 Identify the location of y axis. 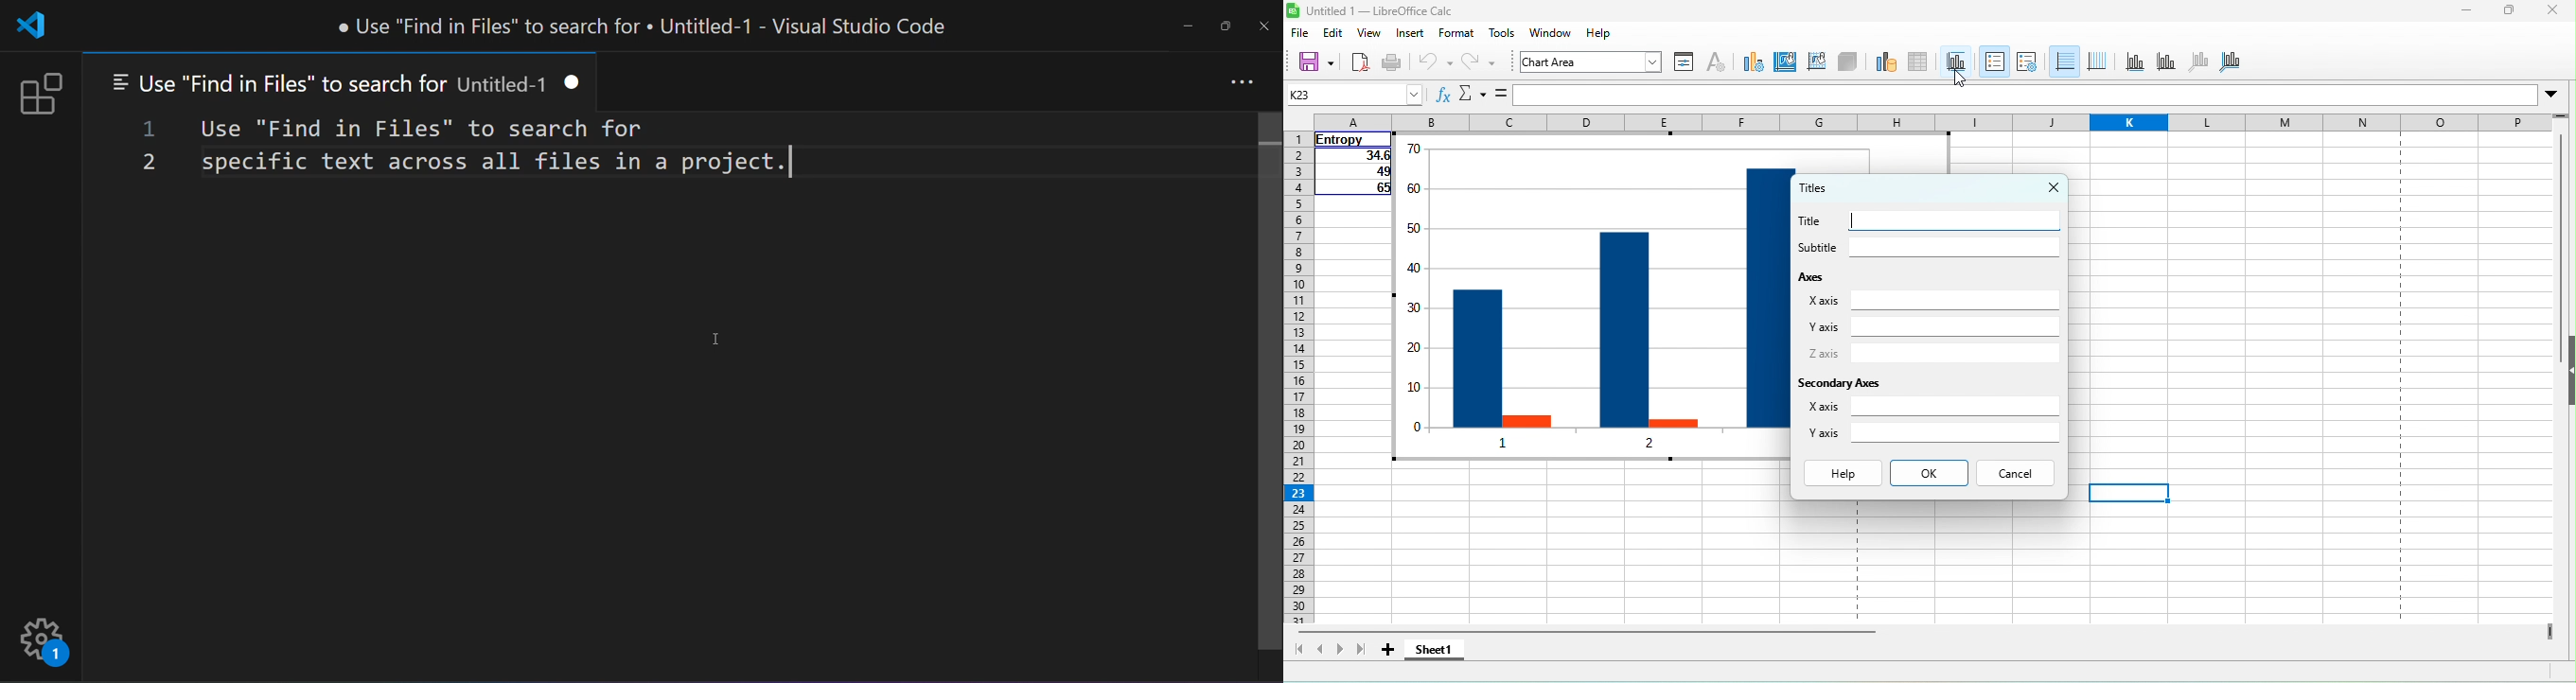
(1937, 438).